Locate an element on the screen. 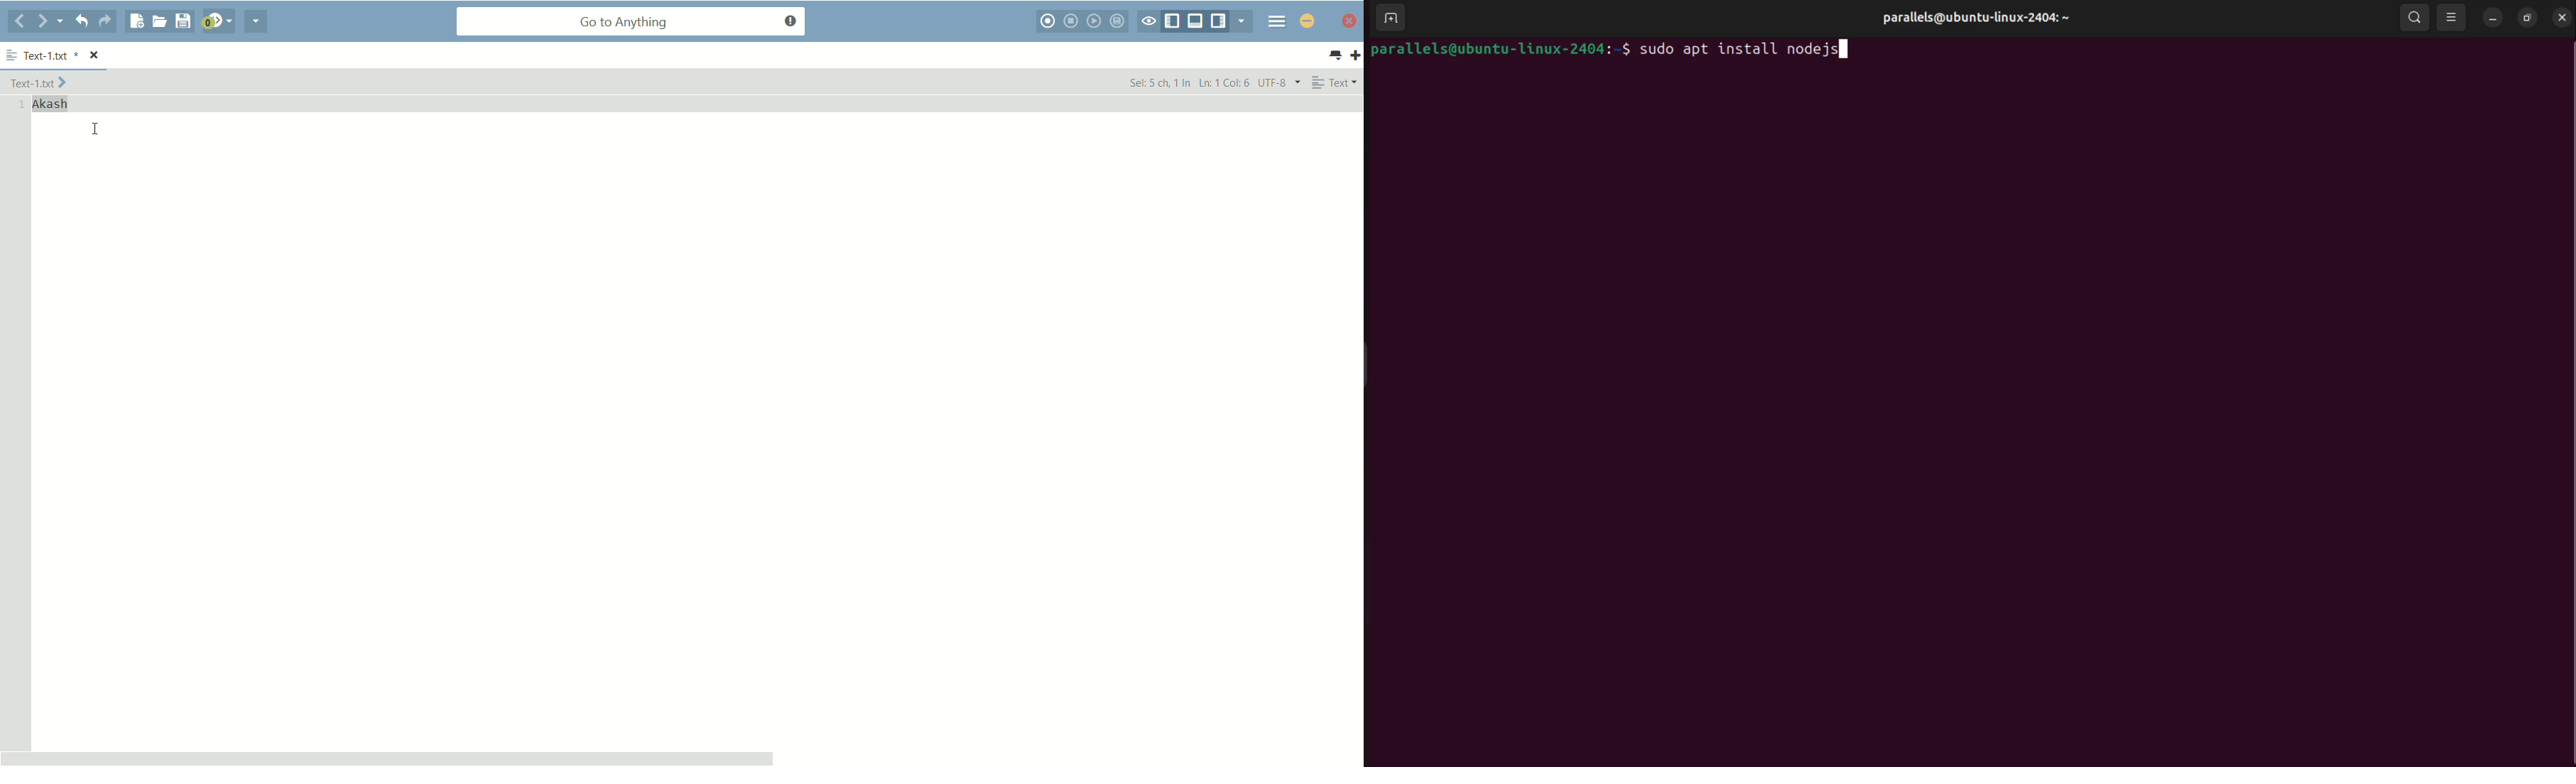 The width and height of the screenshot is (2576, 784). cursor is located at coordinates (96, 129).